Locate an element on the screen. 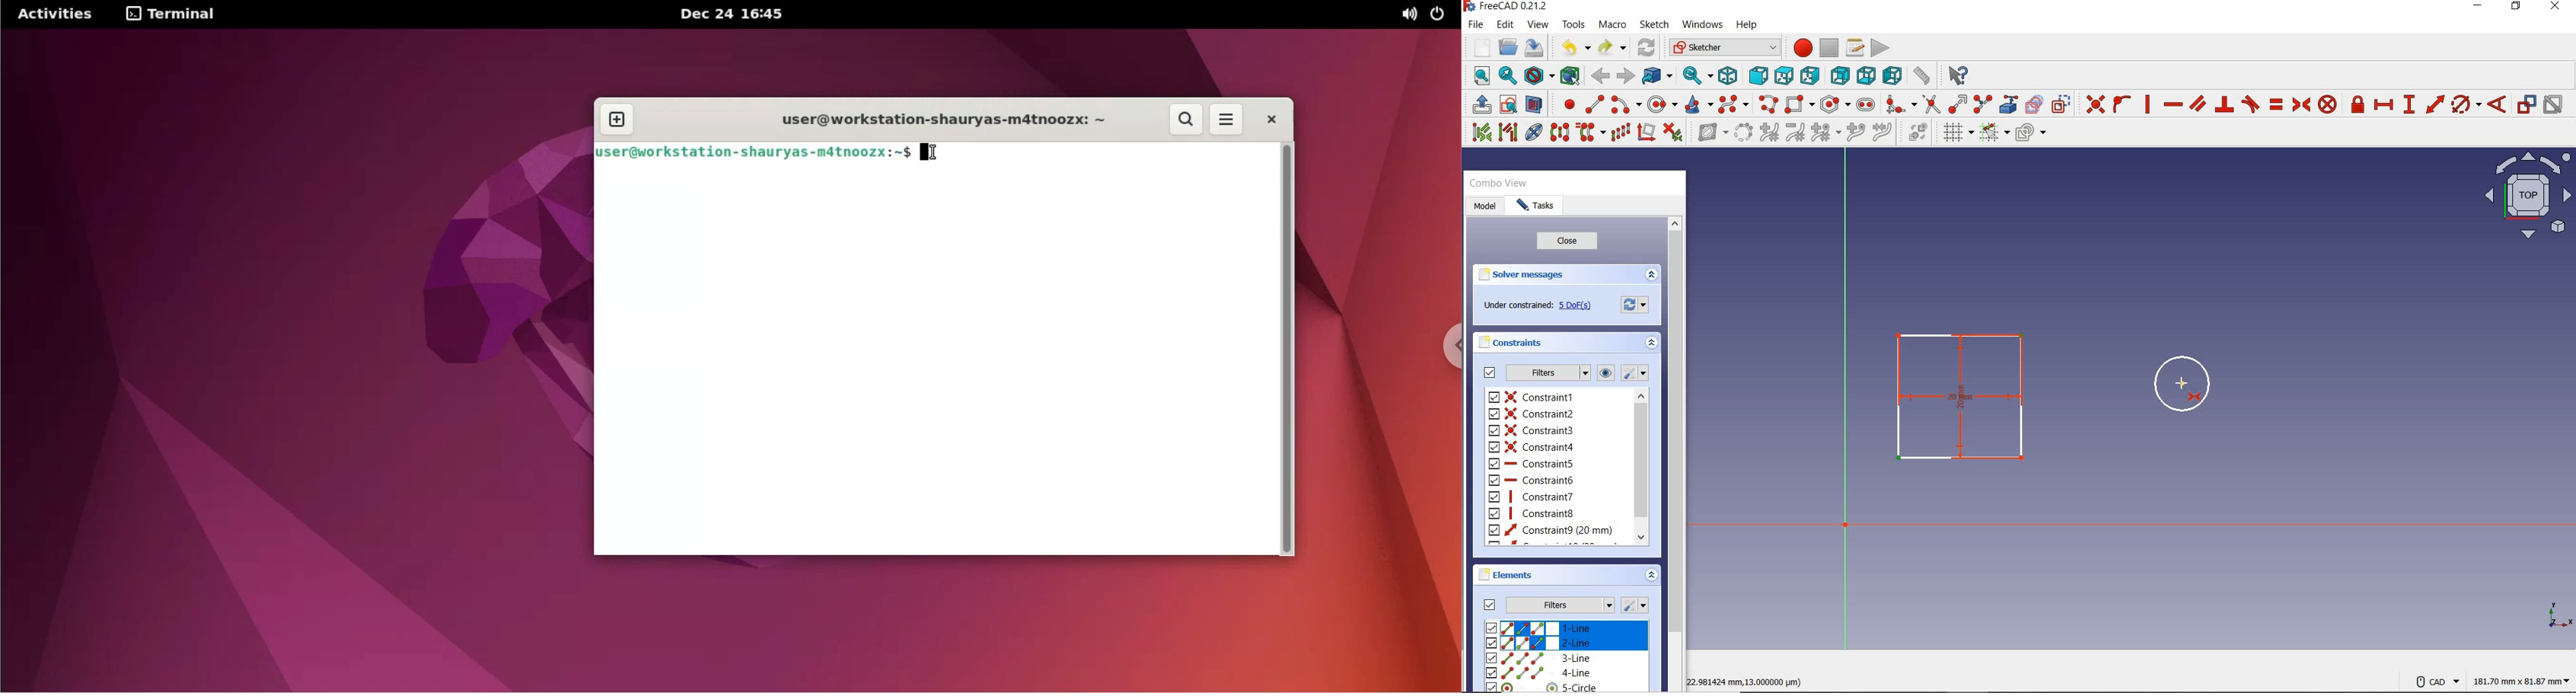 This screenshot has width=2576, height=700. undo is located at coordinates (1573, 46).